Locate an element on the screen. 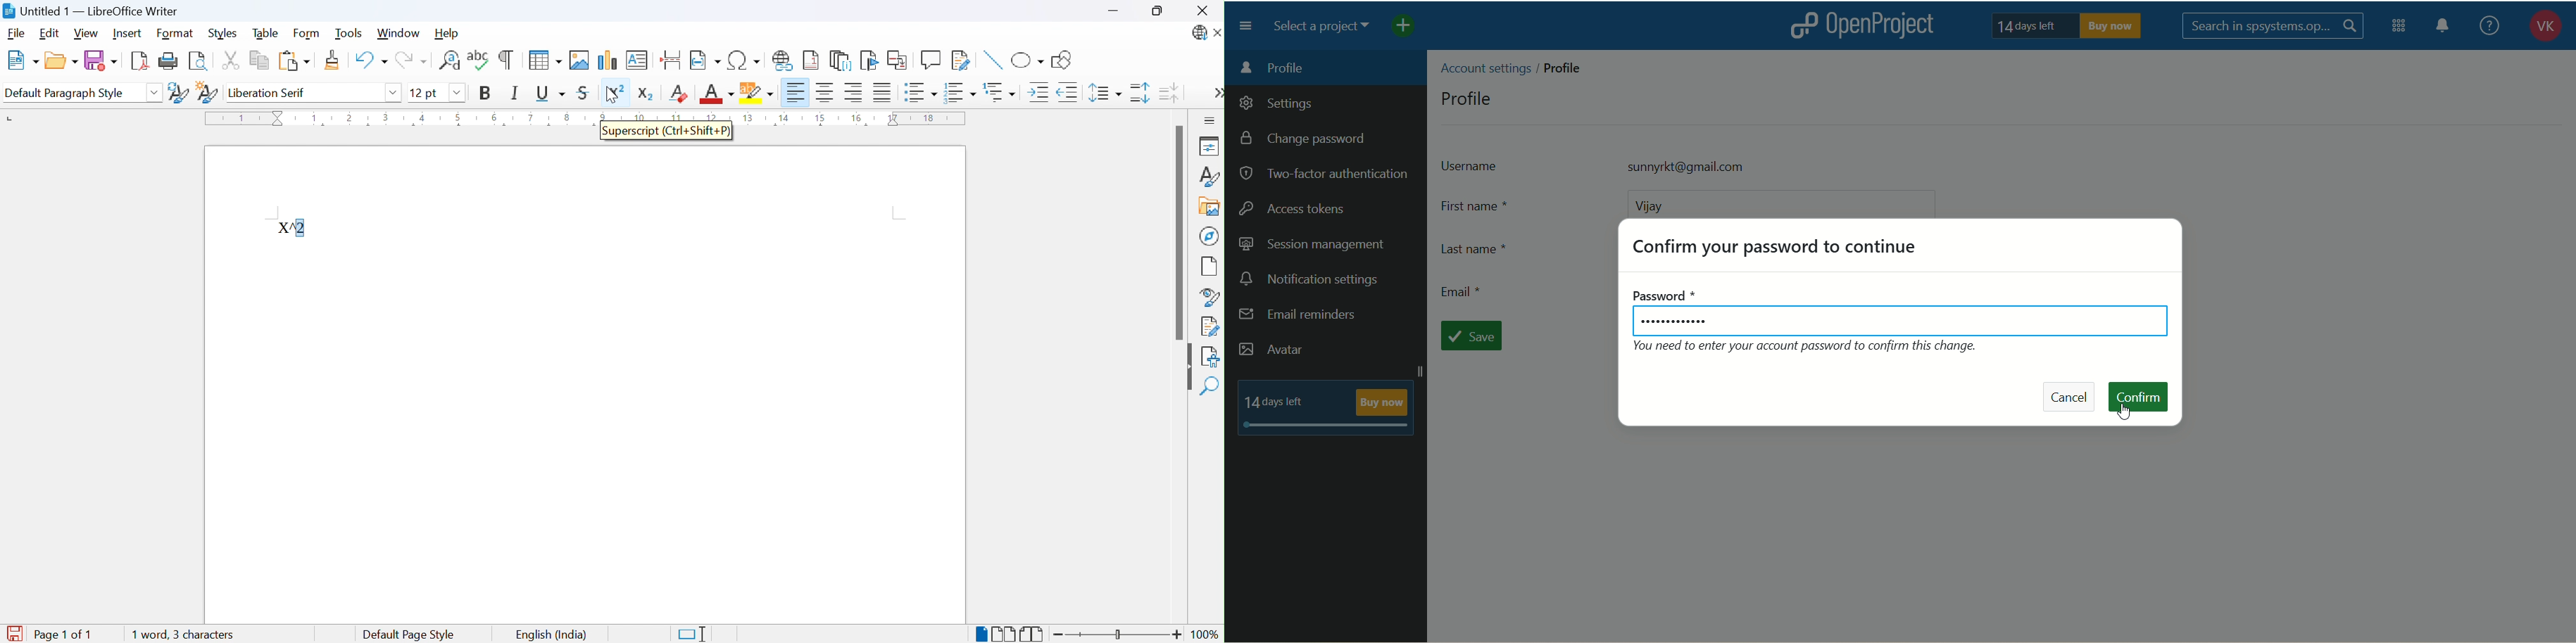 Image resolution: width=2576 pixels, height=644 pixels. Default page style is located at coordinates (407, 635).